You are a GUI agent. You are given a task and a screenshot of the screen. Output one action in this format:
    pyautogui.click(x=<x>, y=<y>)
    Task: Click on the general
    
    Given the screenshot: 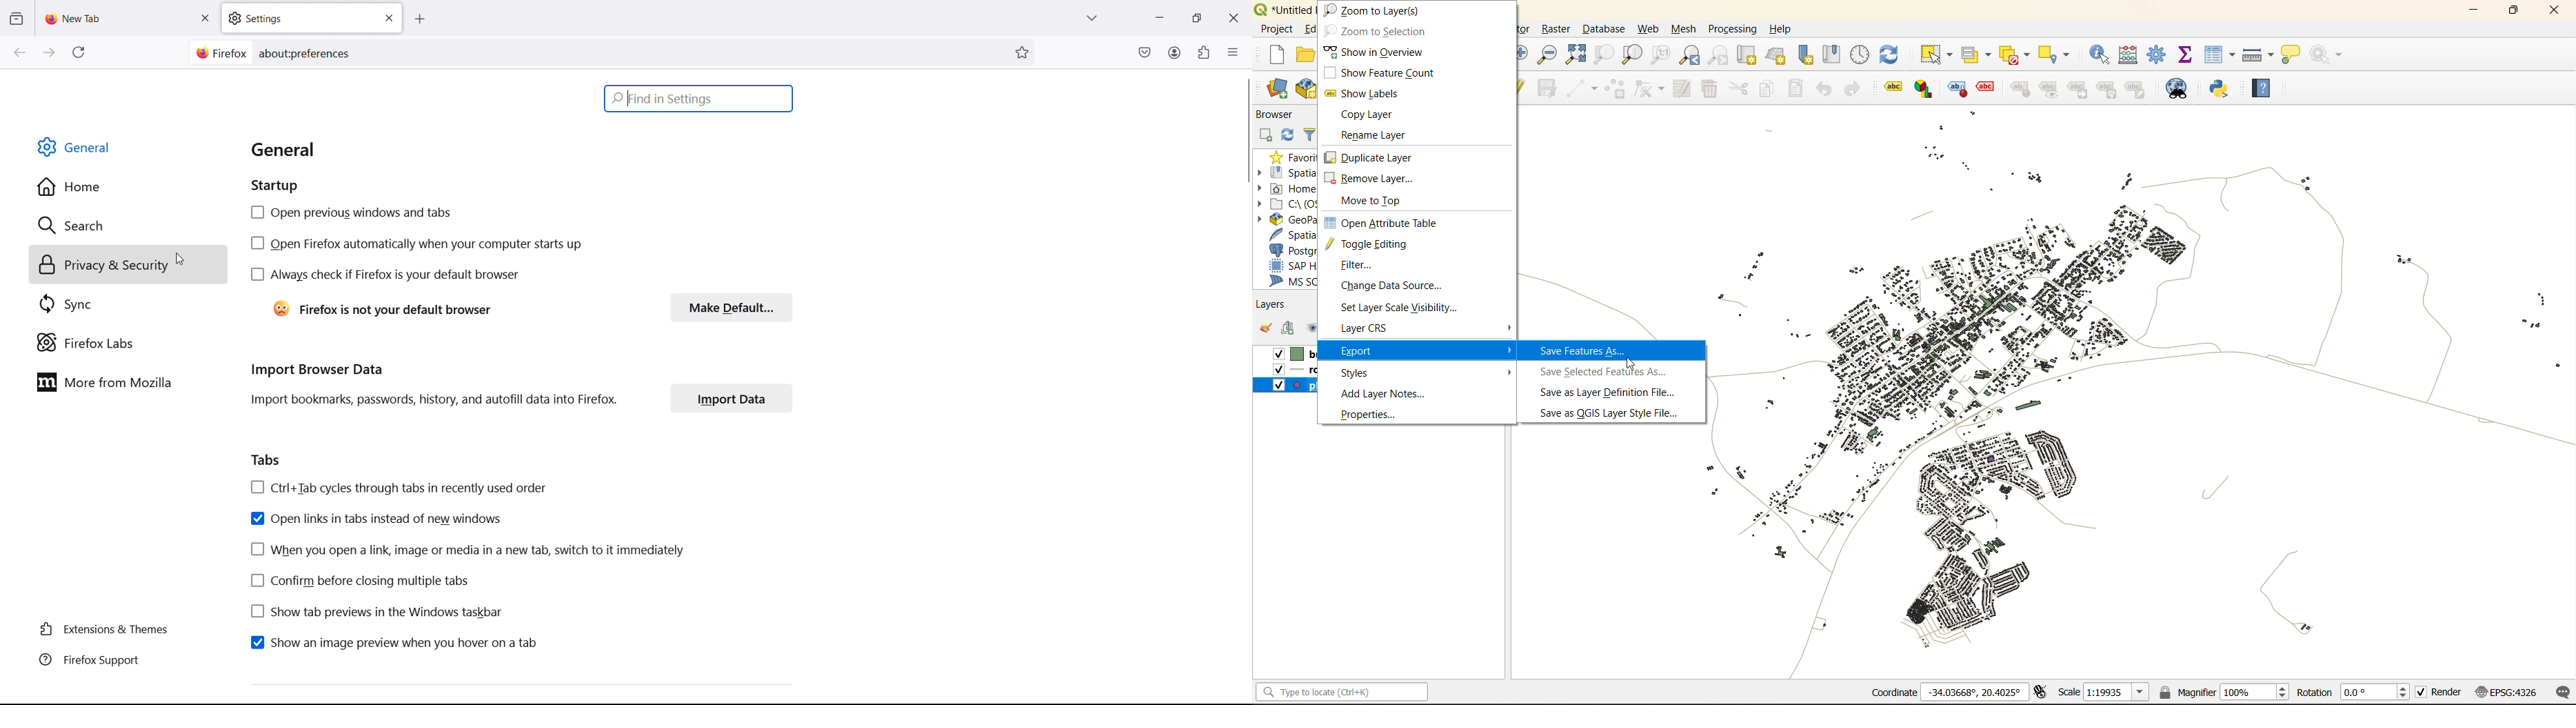 What is the action you would take?
    pyautogui.click(x=288, y=150)
    